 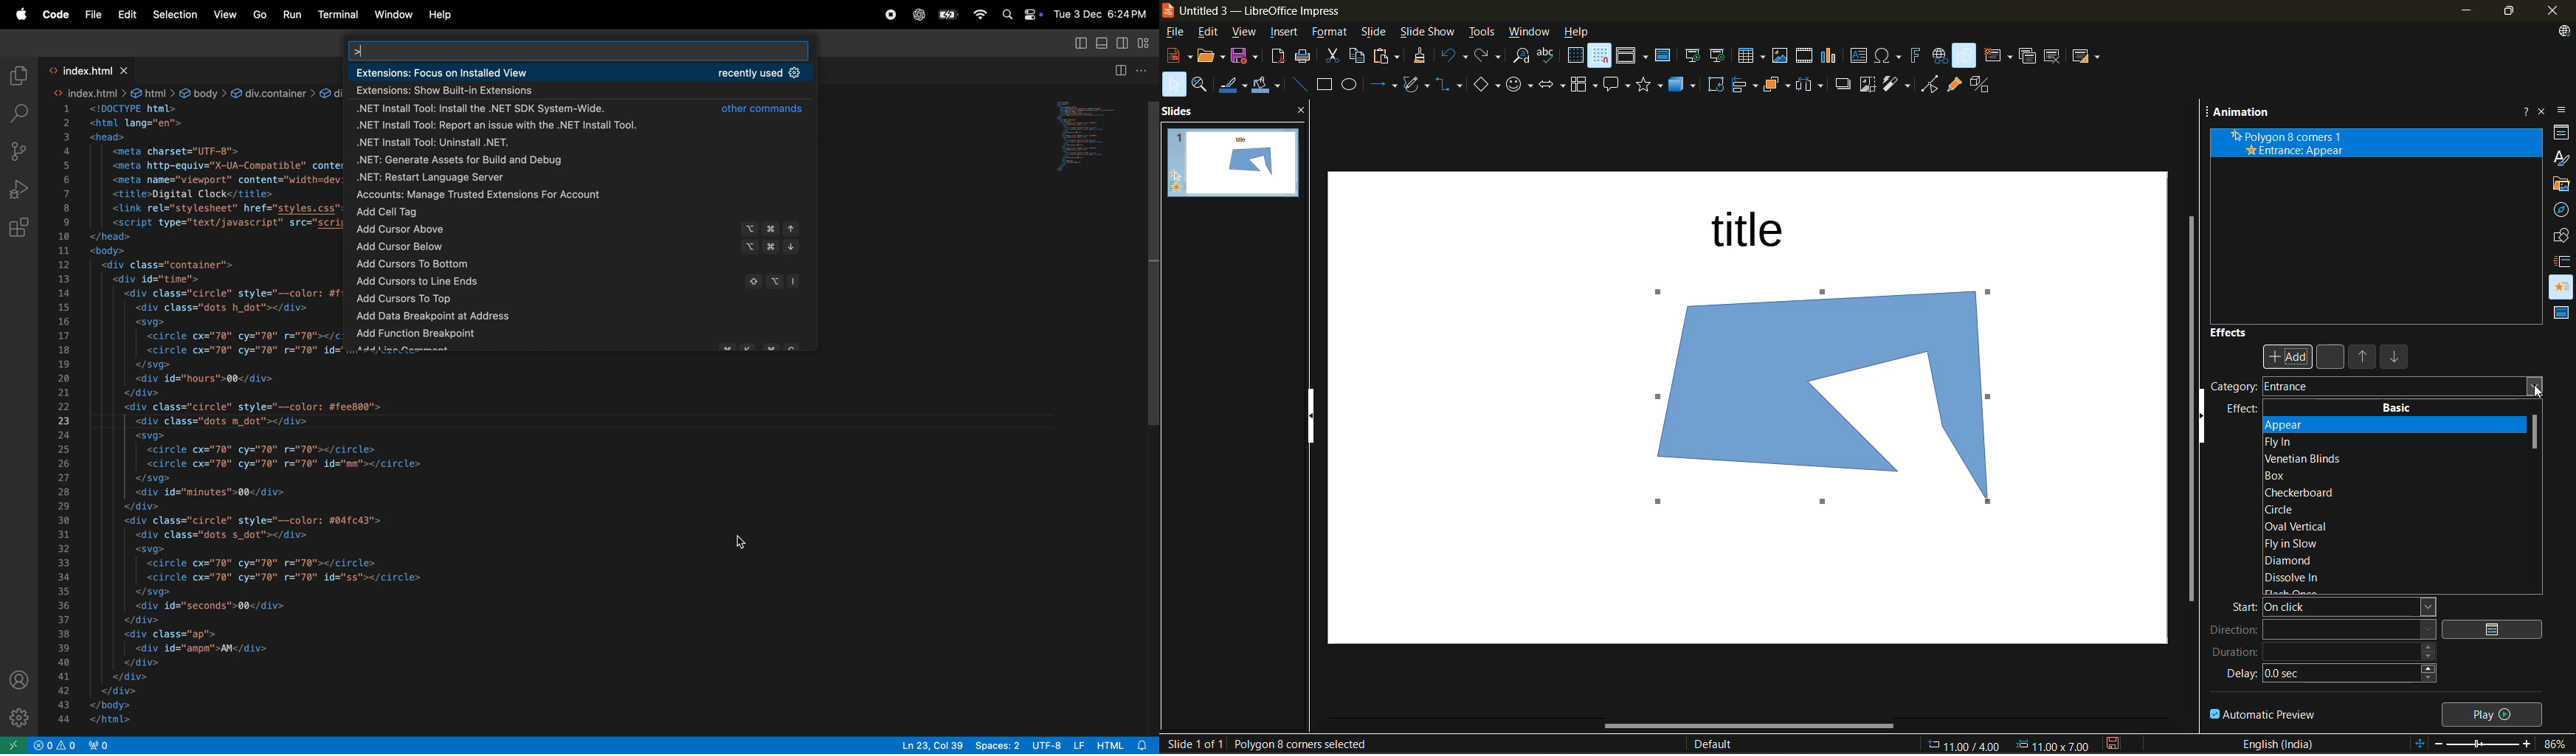 What do you see at coordinates (576, 160) in the screenshot?
I see `.net generate assets for build and debug` at bounding box center [576, 160].